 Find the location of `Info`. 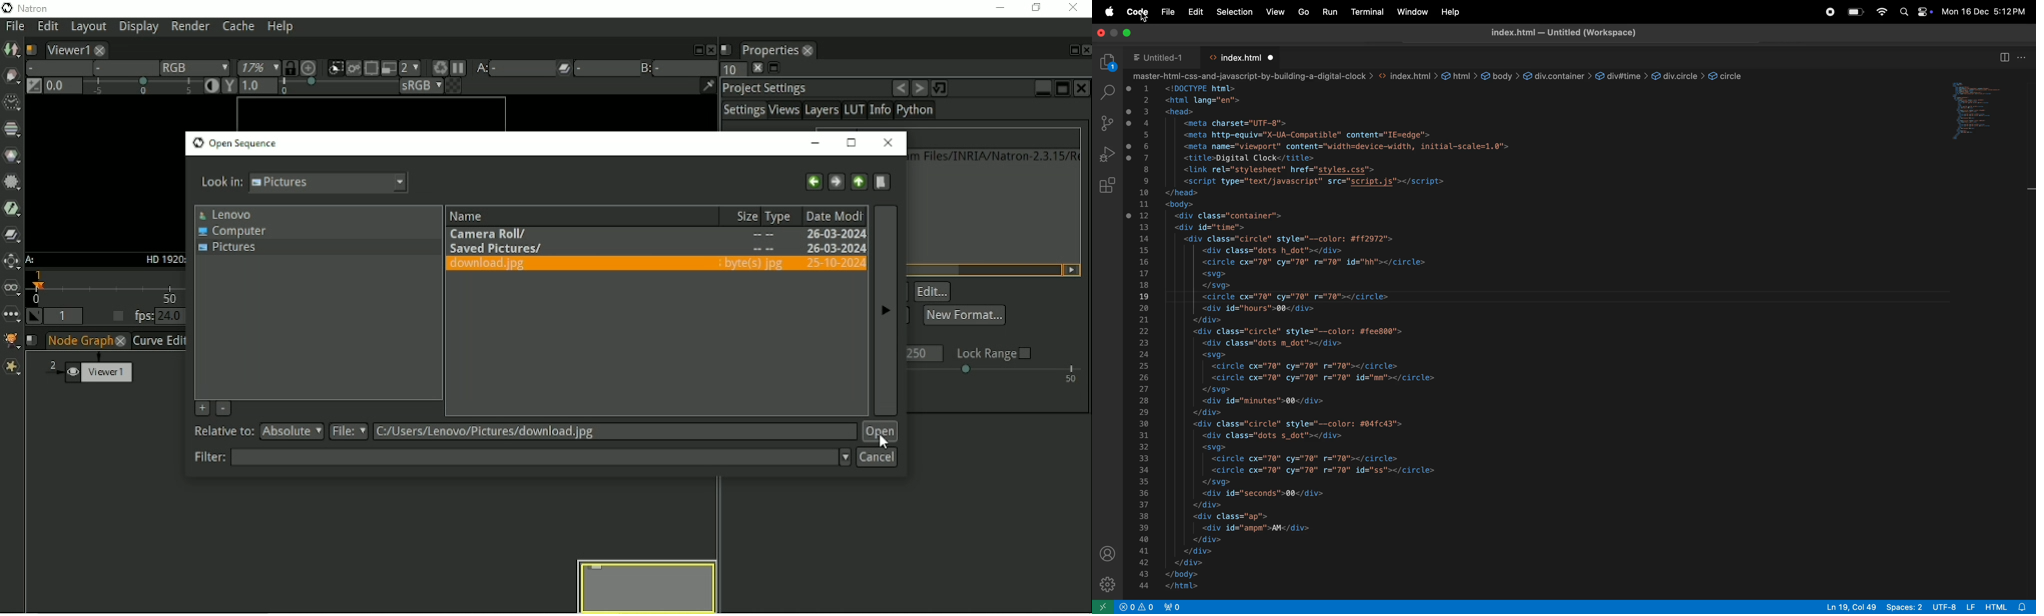

Info is located at coordinates (879, 111).